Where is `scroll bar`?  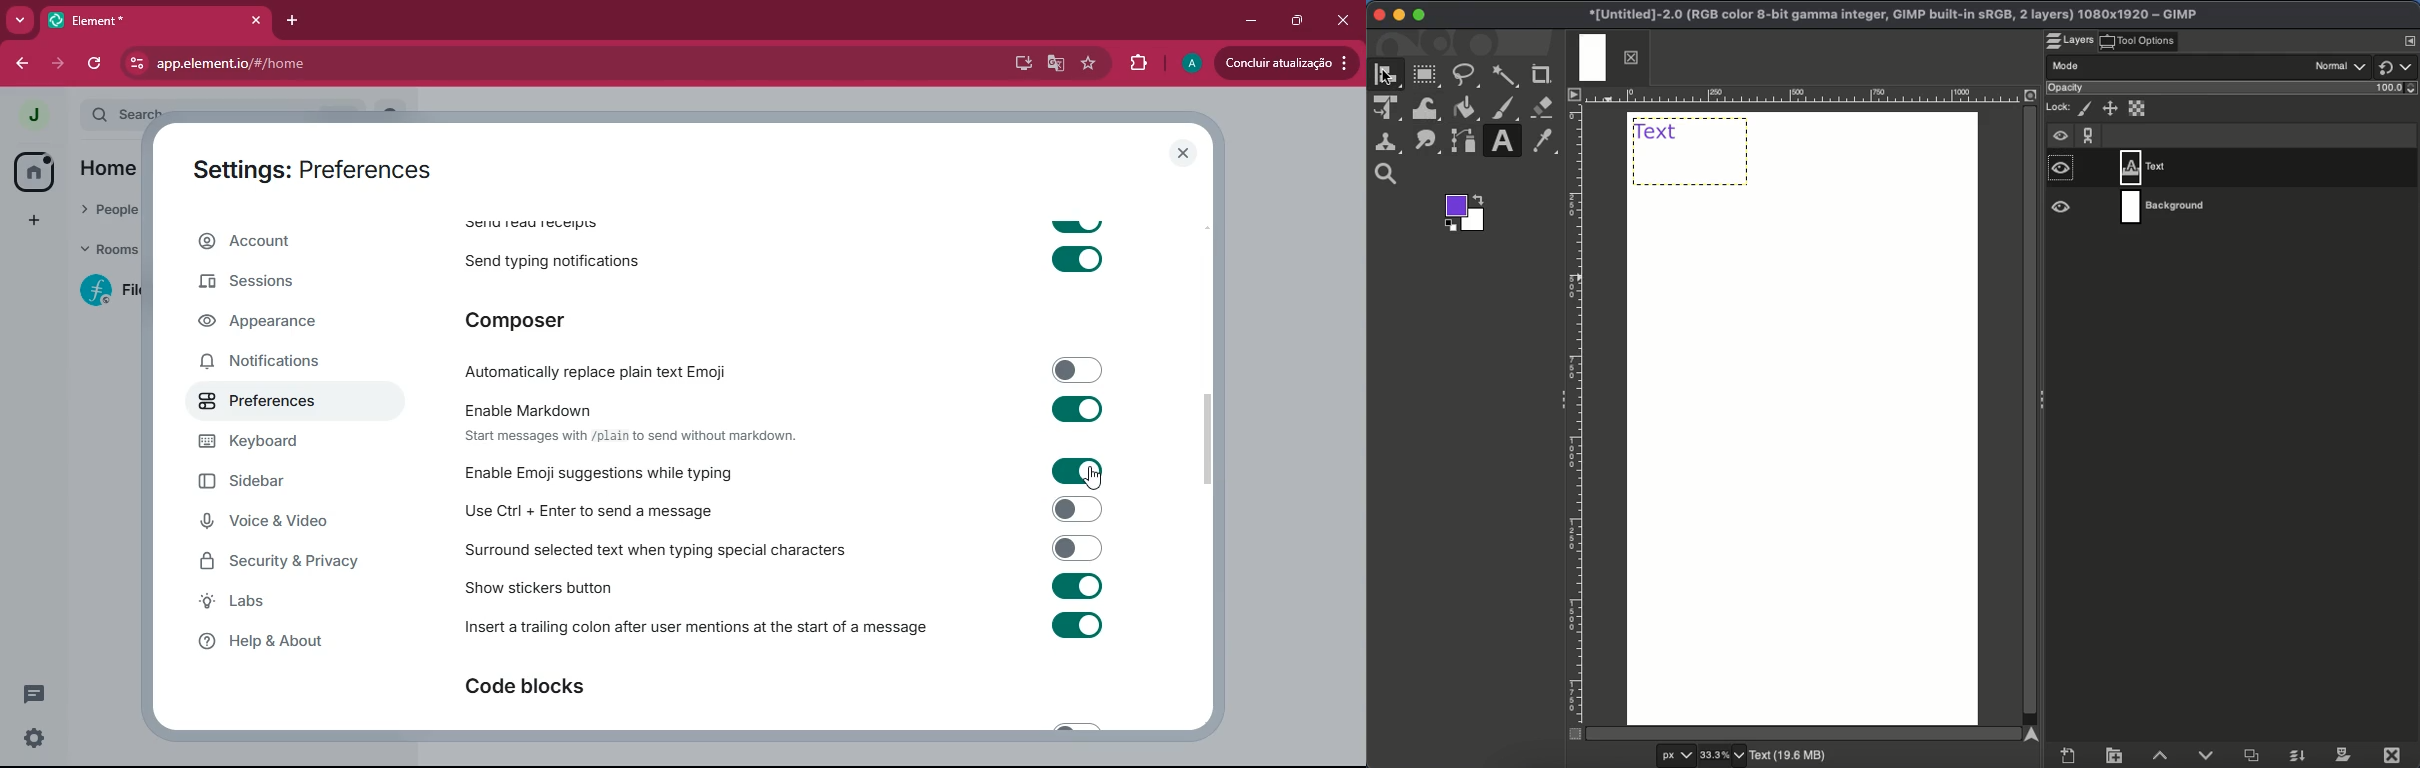
scroll bar is located at coordinates (1218, 442).